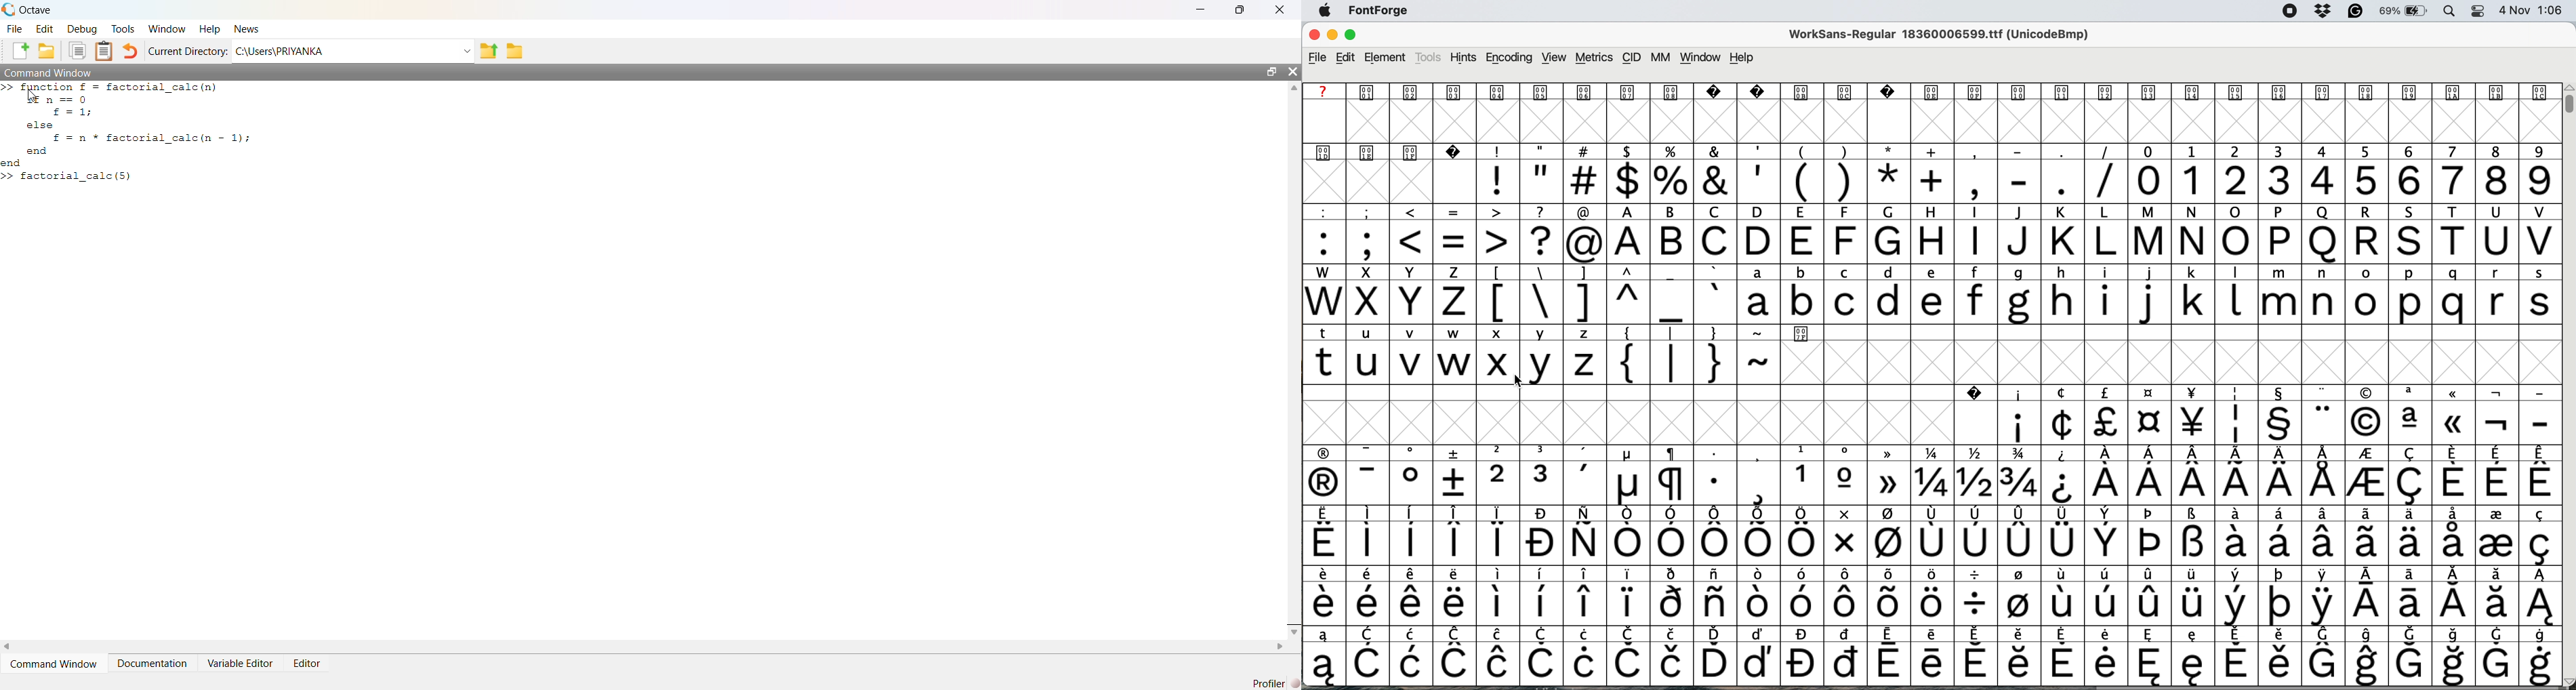 The image size is (2576, 700). Describe the element at coordinates (1934, 270) in the screenshot. I see `lower case and upper case text and special characters` at that location.